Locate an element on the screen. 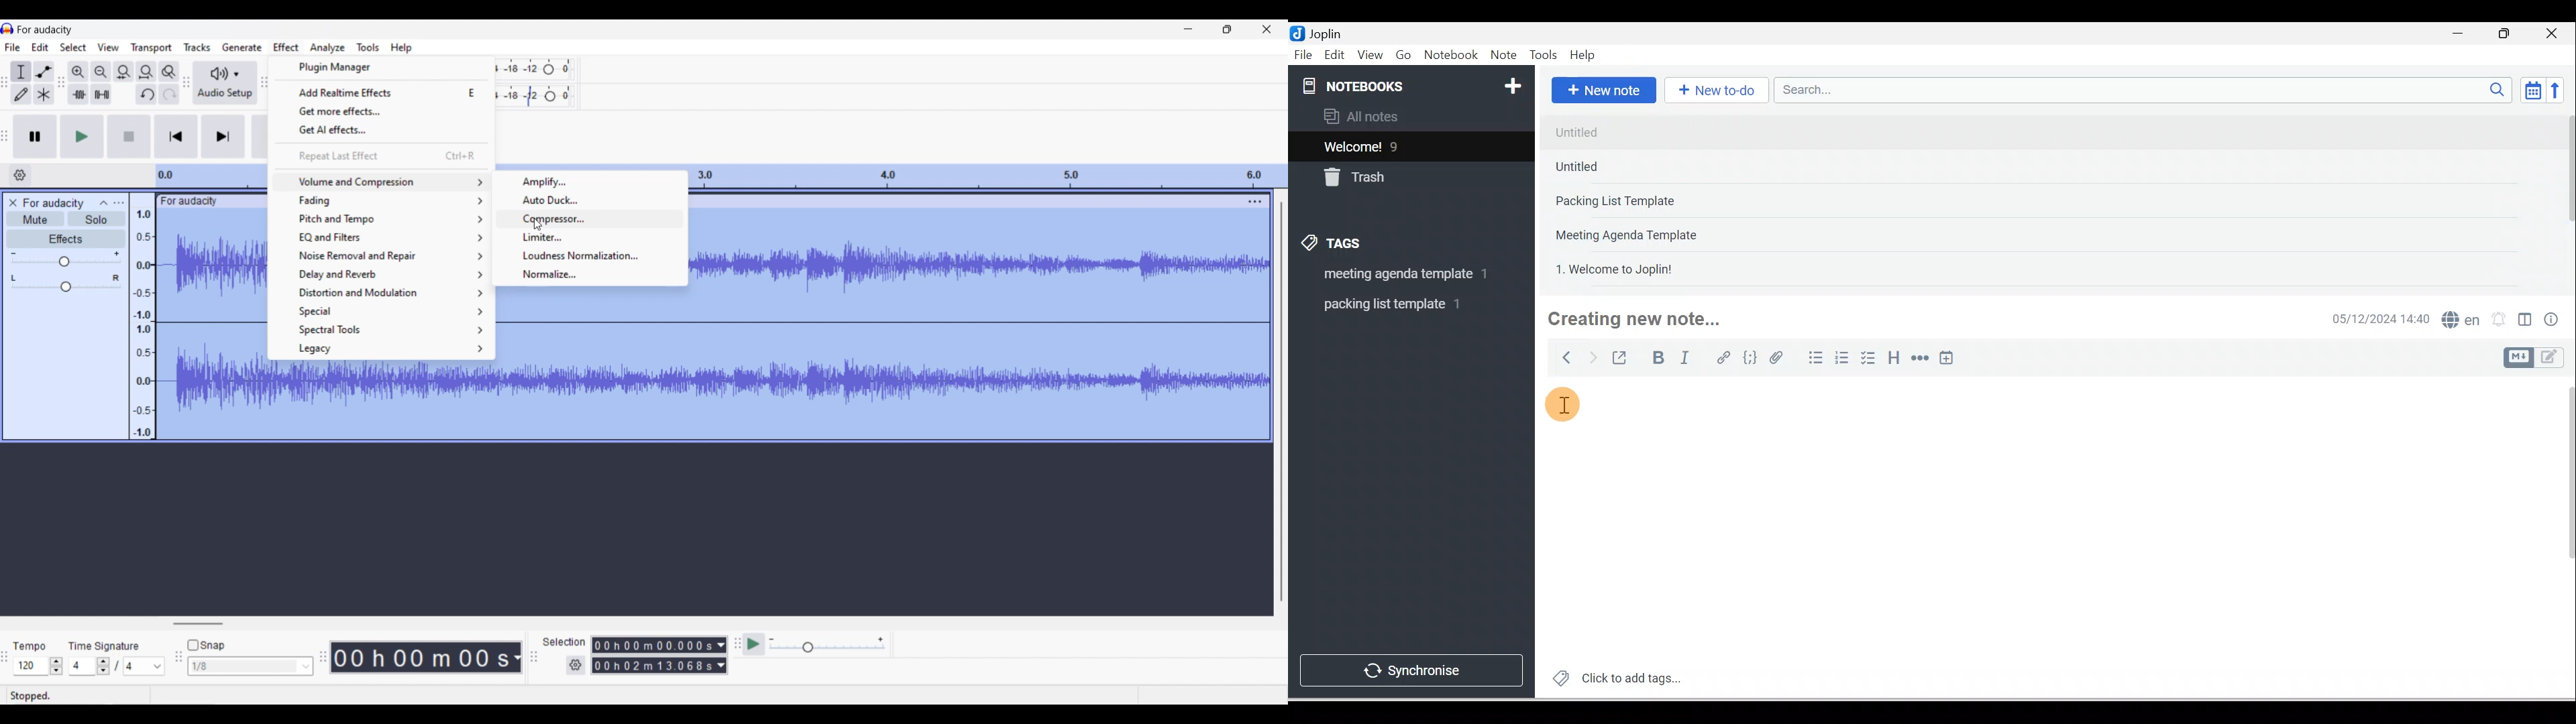 Image resolution: width=2576 pixels, height=728 pixels. Pan slide is located at coordinates (66, 283).